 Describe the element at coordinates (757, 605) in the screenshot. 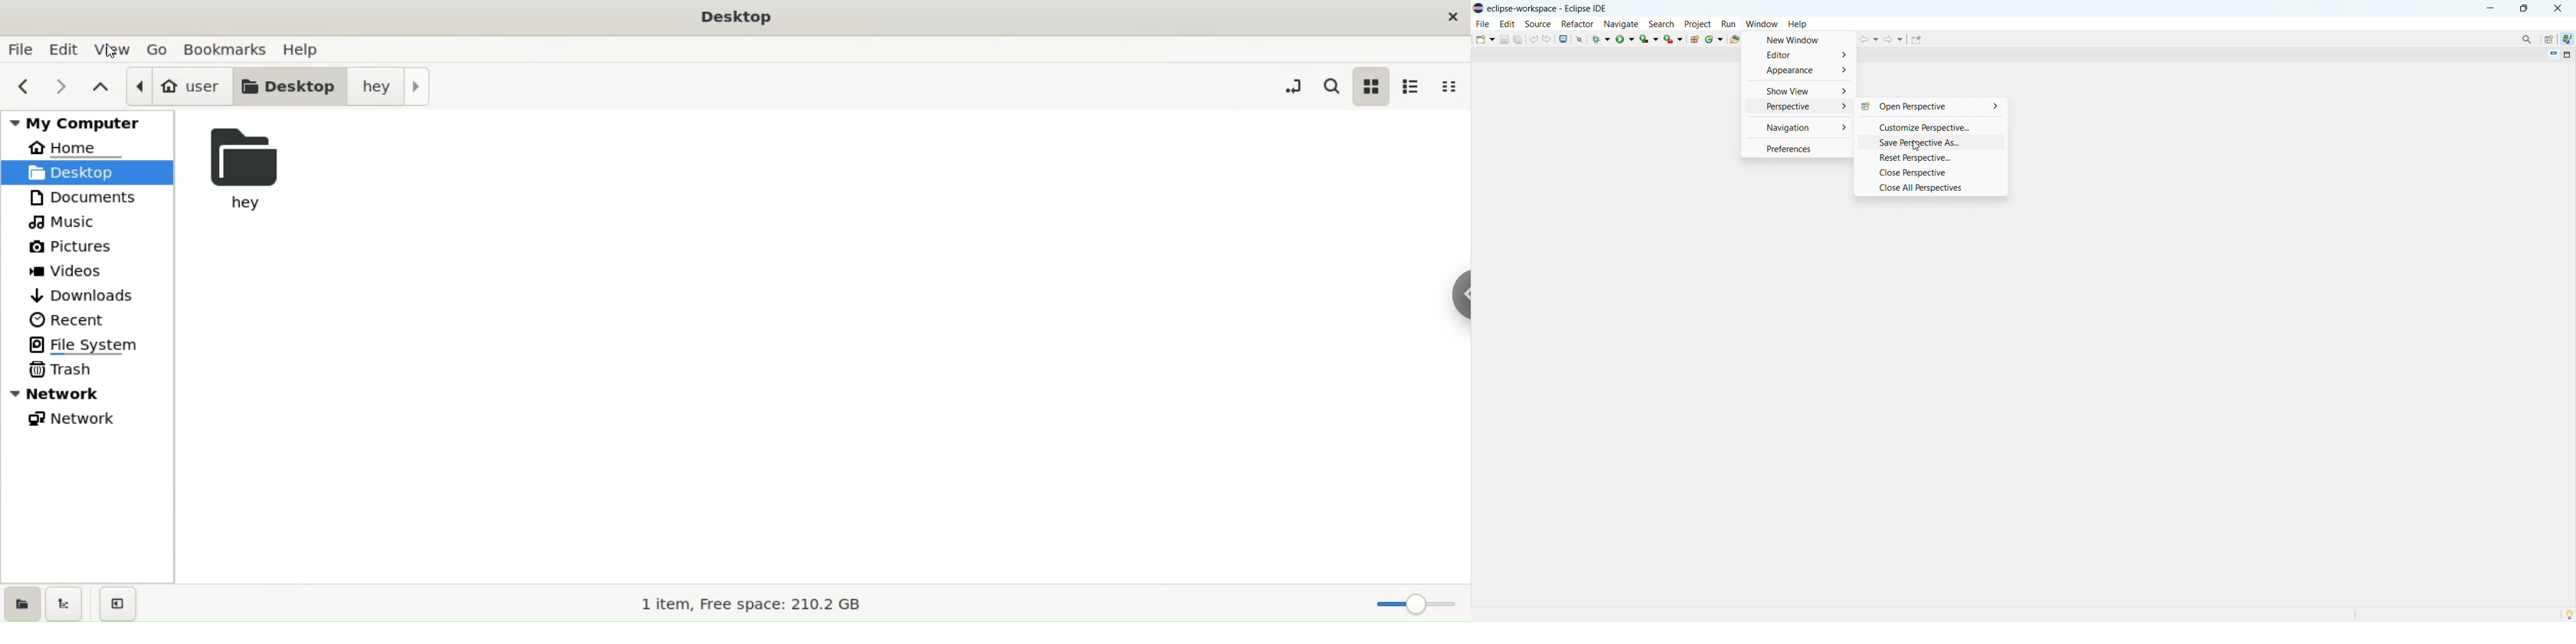

I see `1 item, Free space: 210.2 GB` at that location.